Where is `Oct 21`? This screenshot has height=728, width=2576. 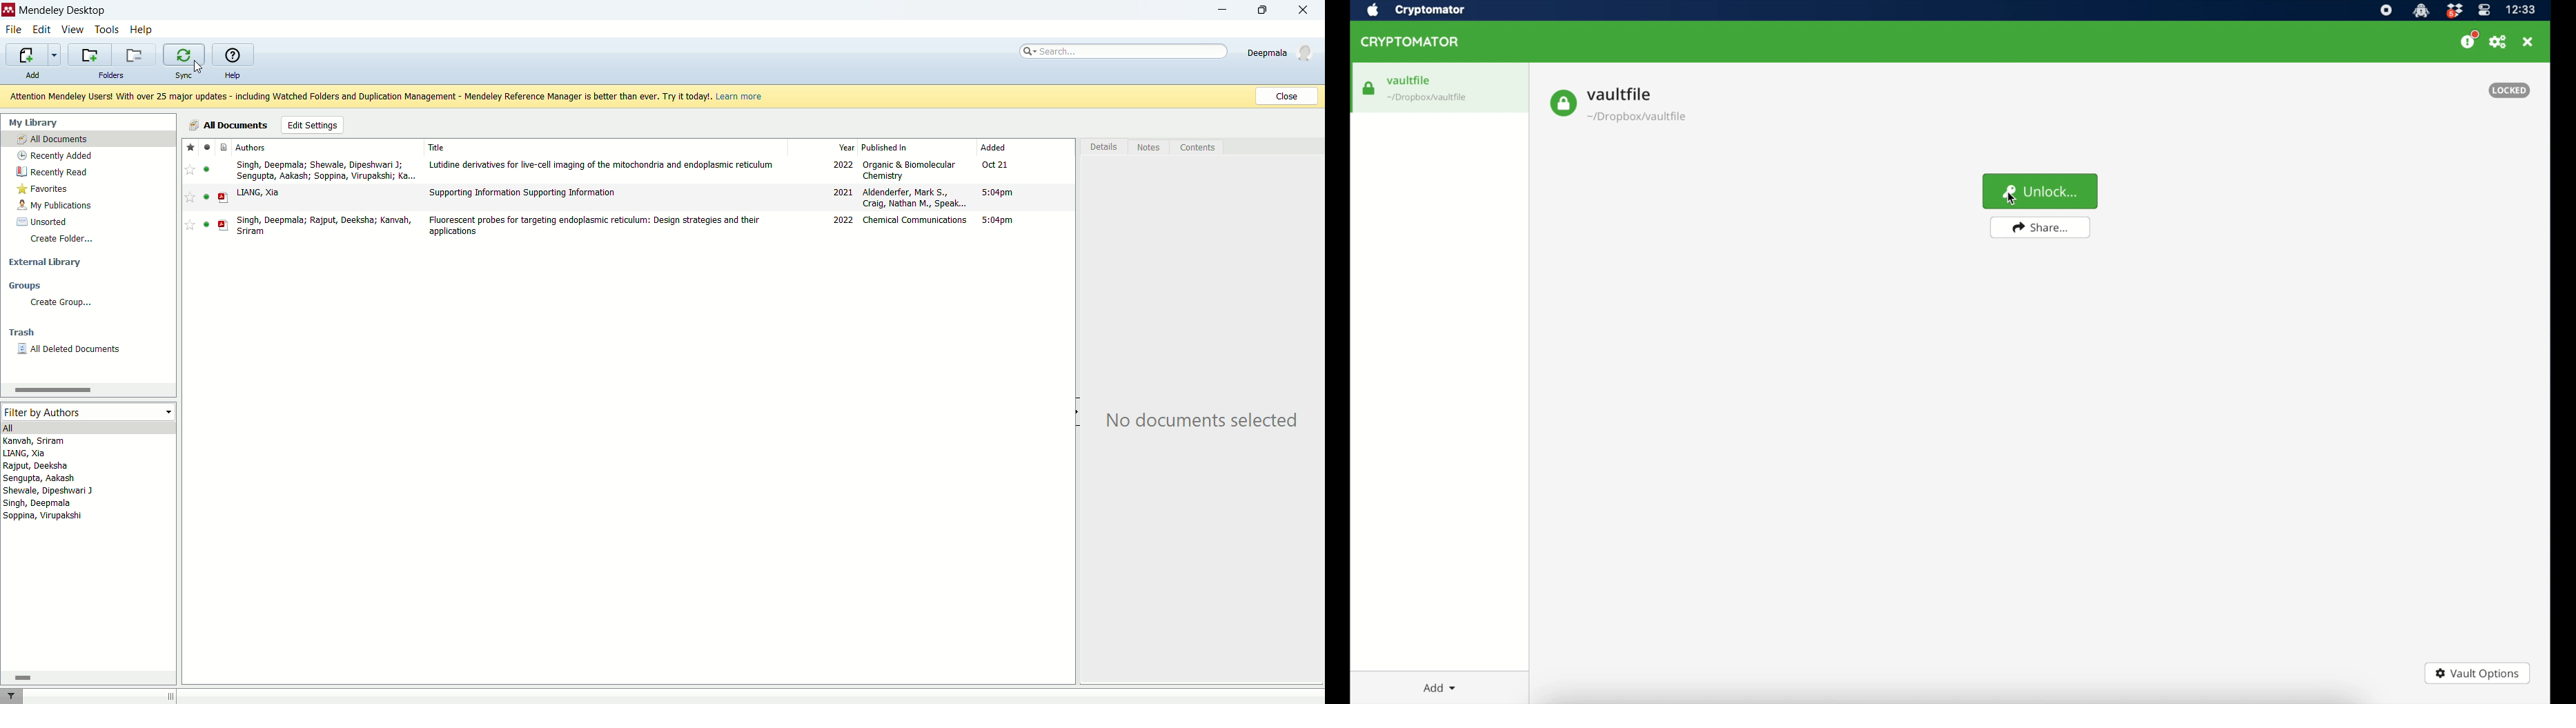
Oct 21 is located at coordinates (1000, 166).